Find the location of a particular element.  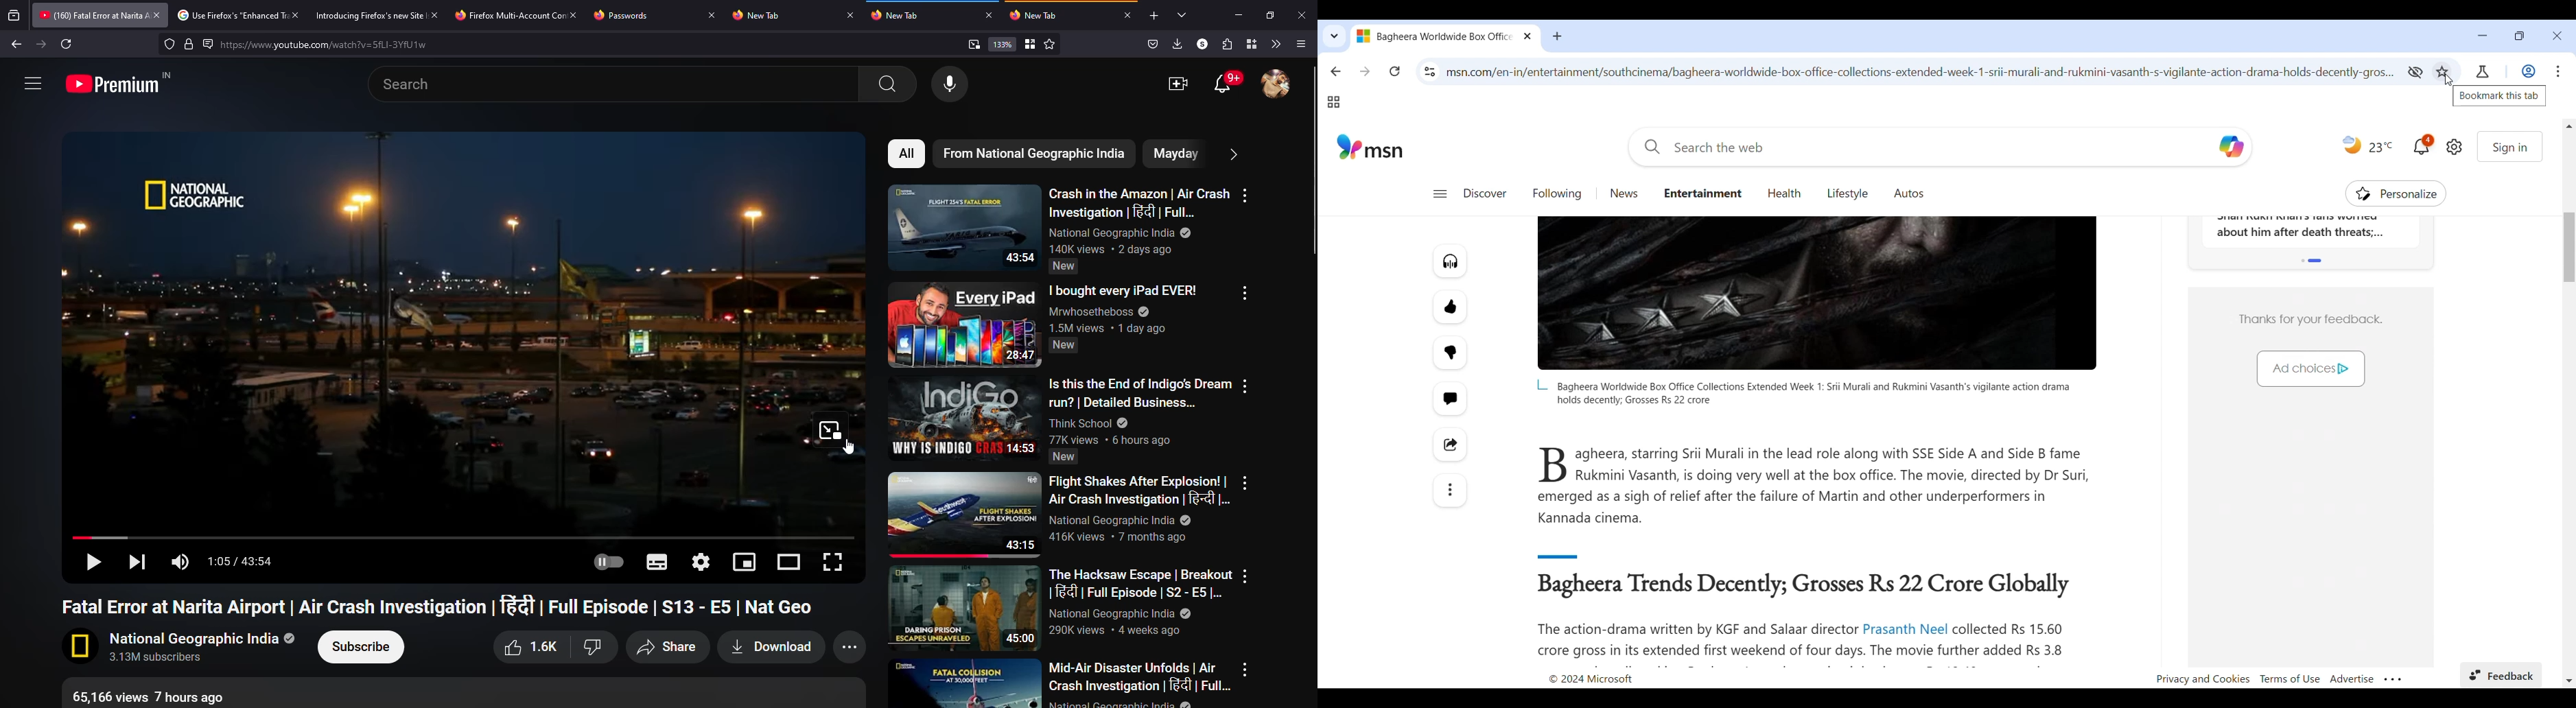

Listen to this article is located at coordinates (1450, 261).